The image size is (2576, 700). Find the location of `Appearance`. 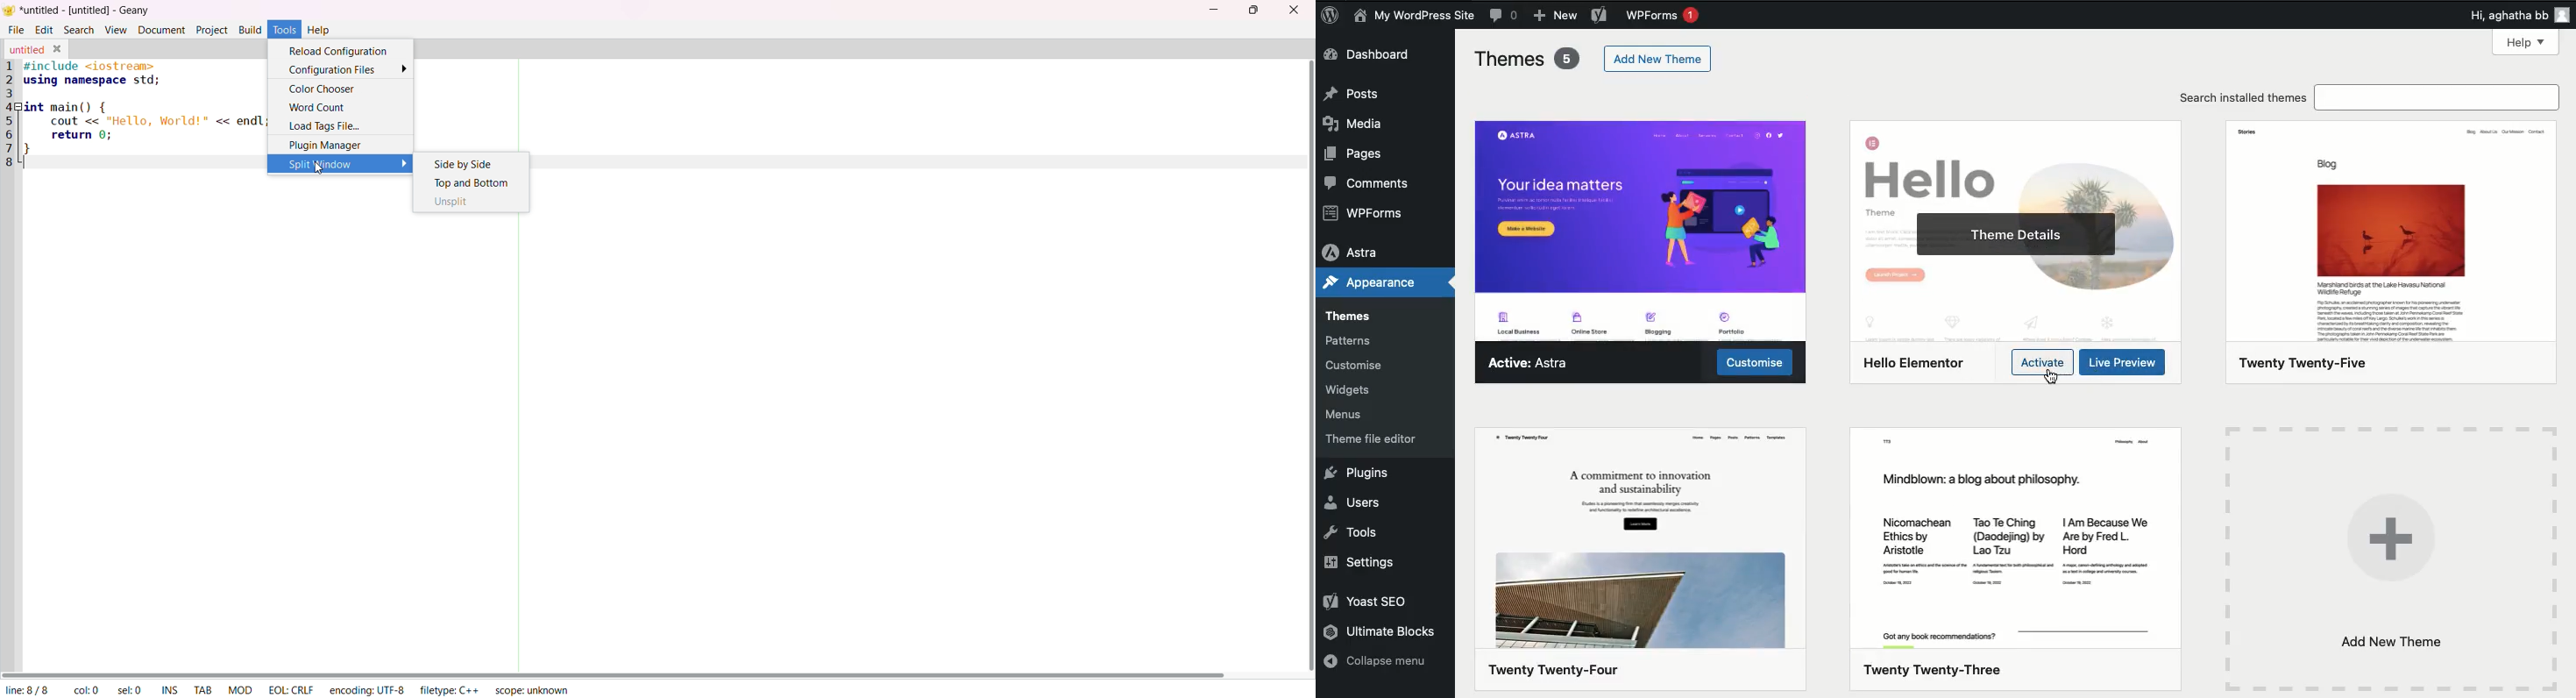

Appearance is located at coordinates (1368, 283).